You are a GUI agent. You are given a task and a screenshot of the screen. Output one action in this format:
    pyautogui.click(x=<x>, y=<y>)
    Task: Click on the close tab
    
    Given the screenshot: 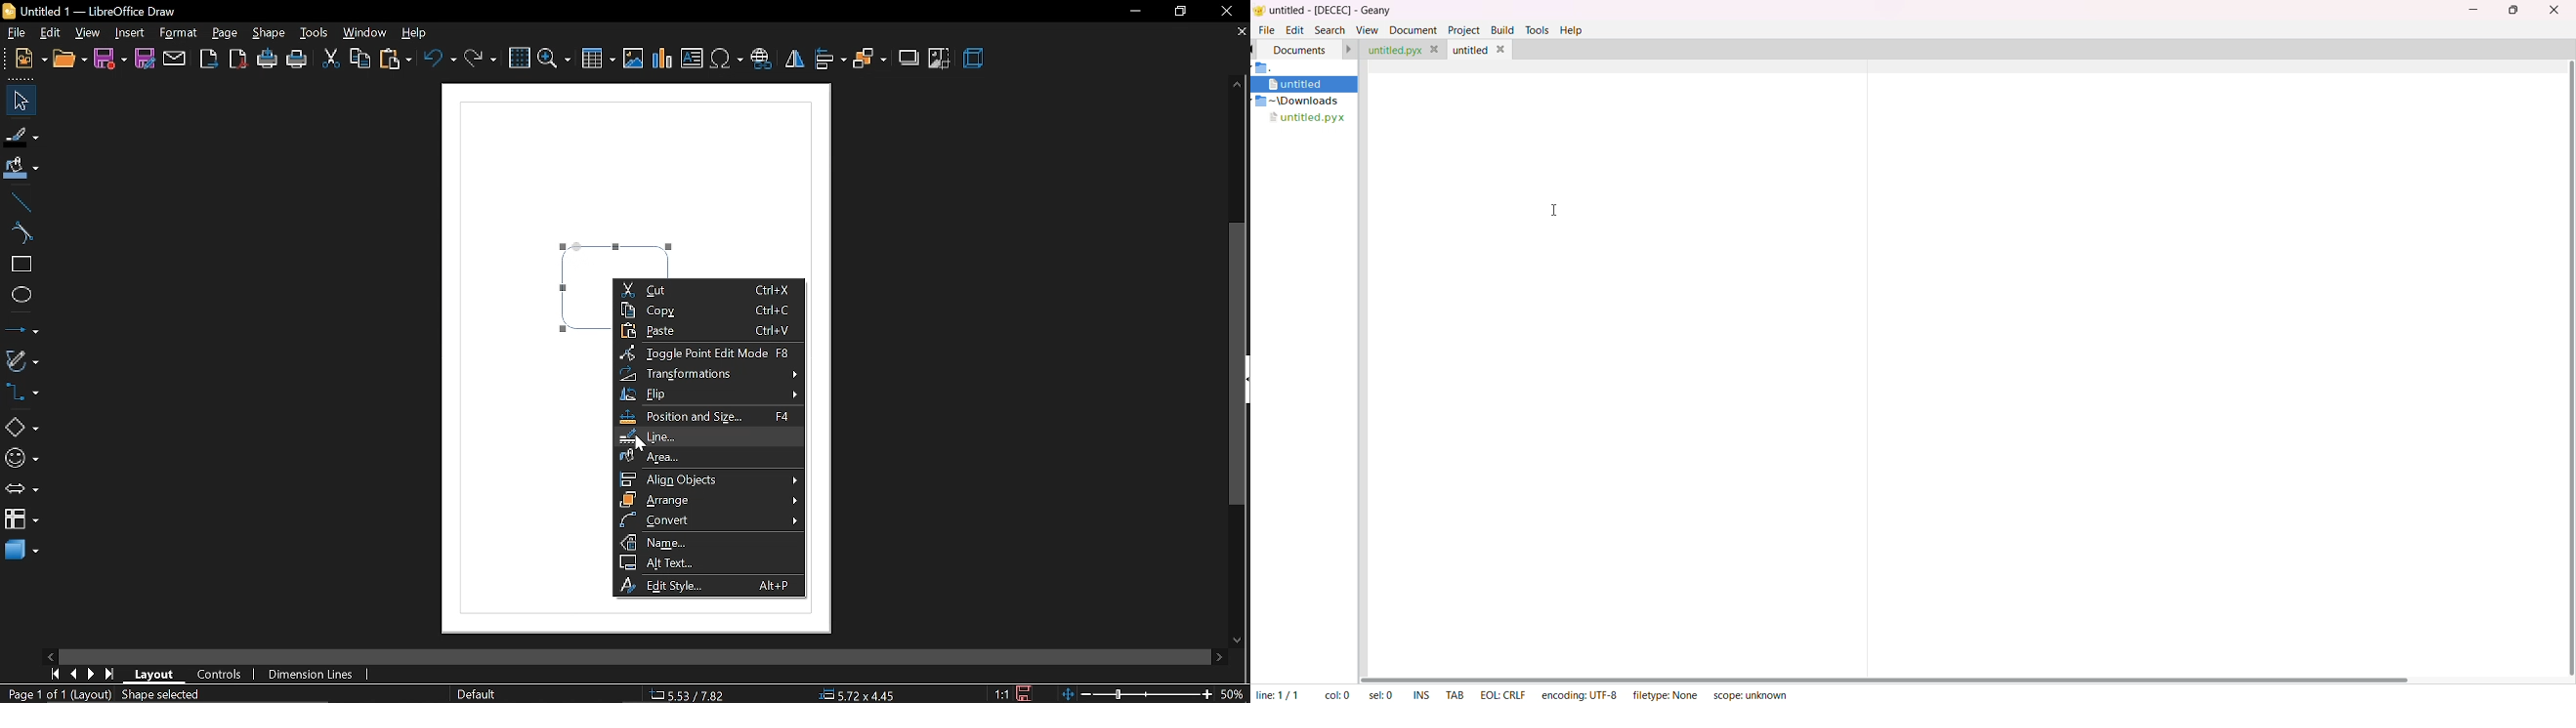 What is the action you would take?
    pyautogui.click(x=1241, y=33)
    